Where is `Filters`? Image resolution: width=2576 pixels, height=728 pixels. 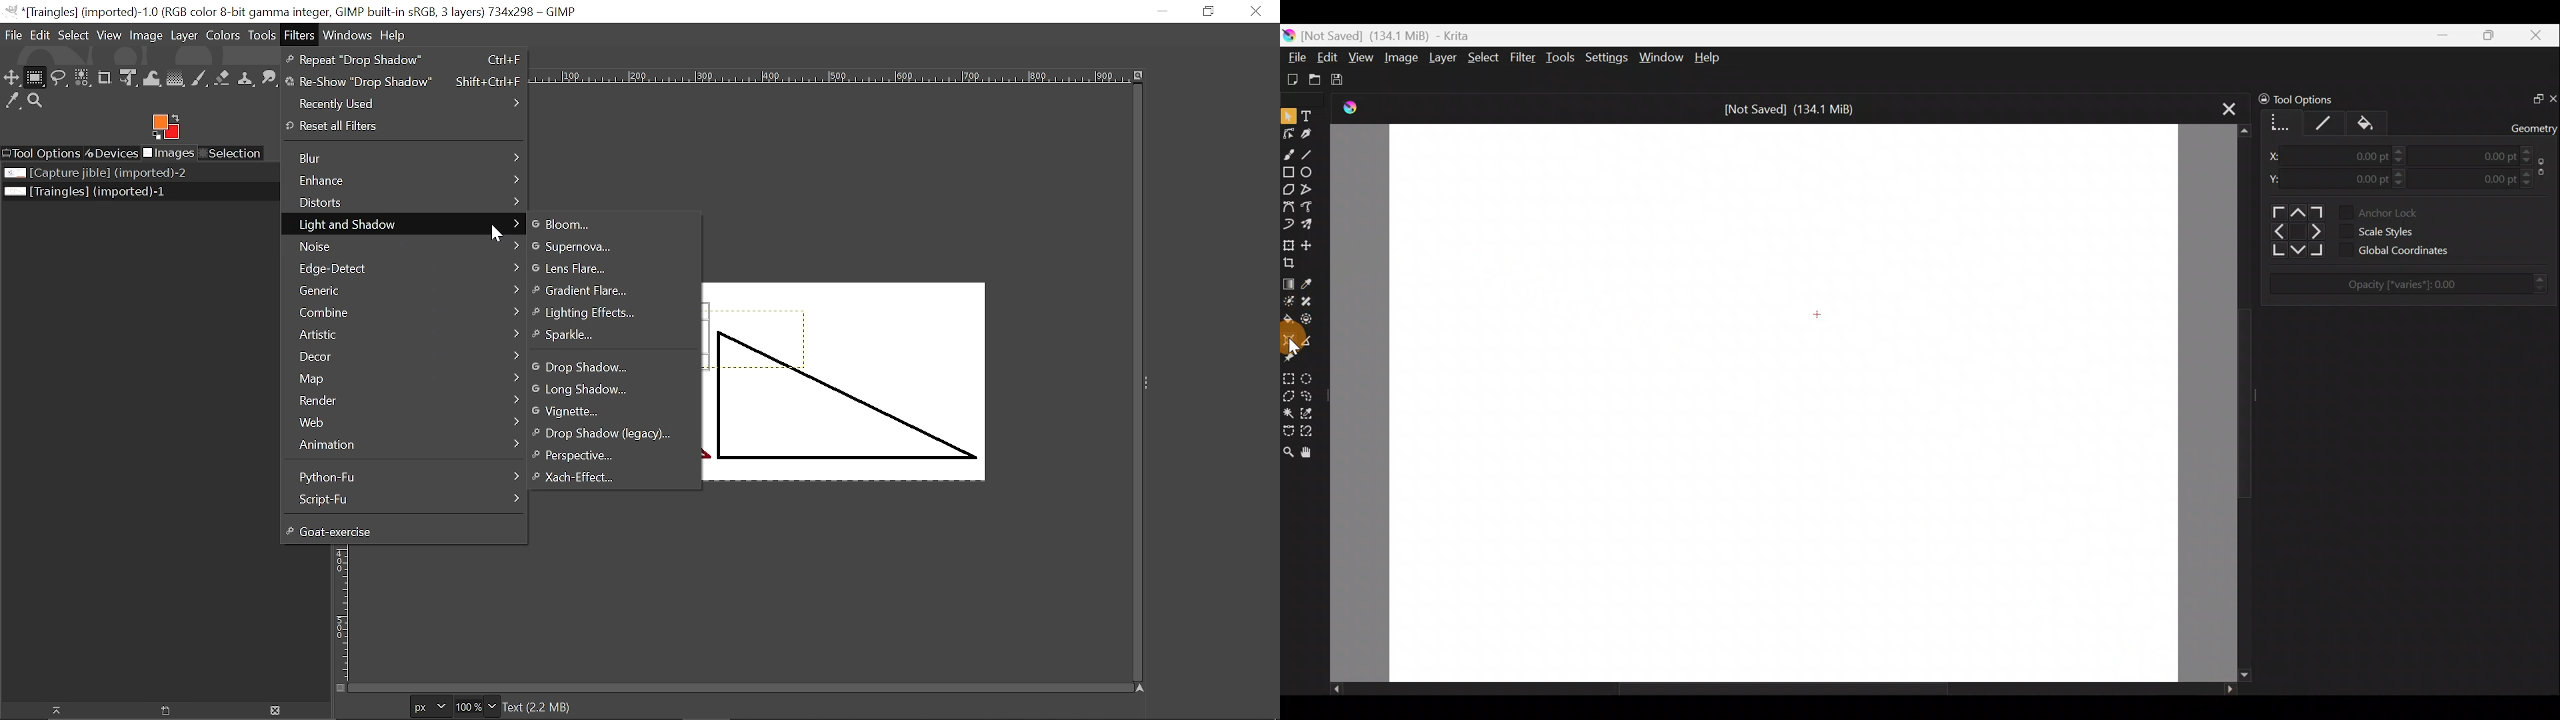 Filters is located at coordinates (300, 34).